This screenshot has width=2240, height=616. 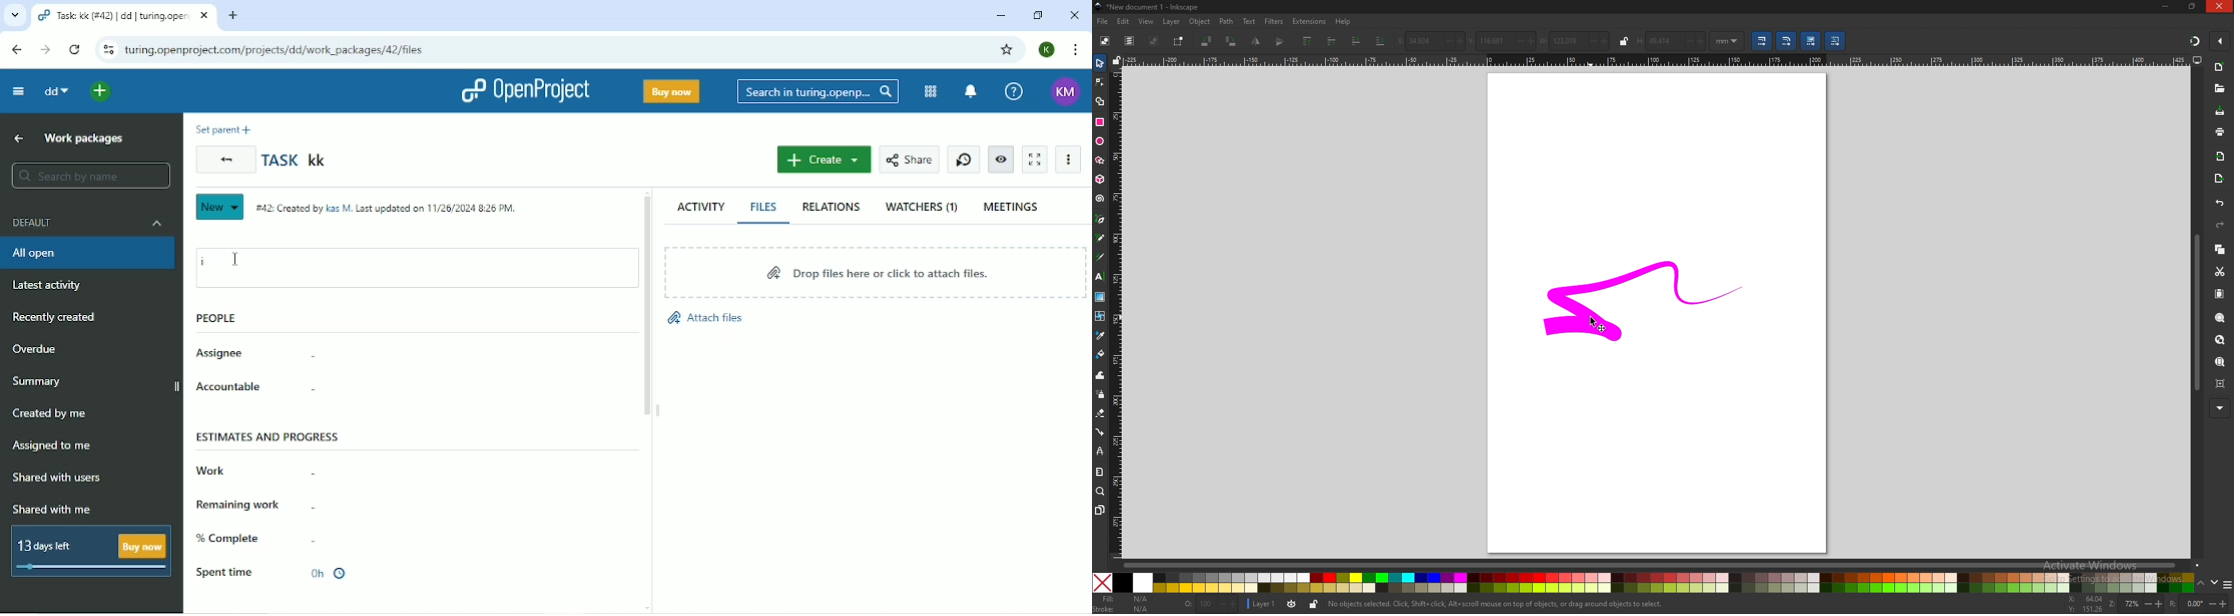 I want to click on colors, so click(x=1643, y=582).